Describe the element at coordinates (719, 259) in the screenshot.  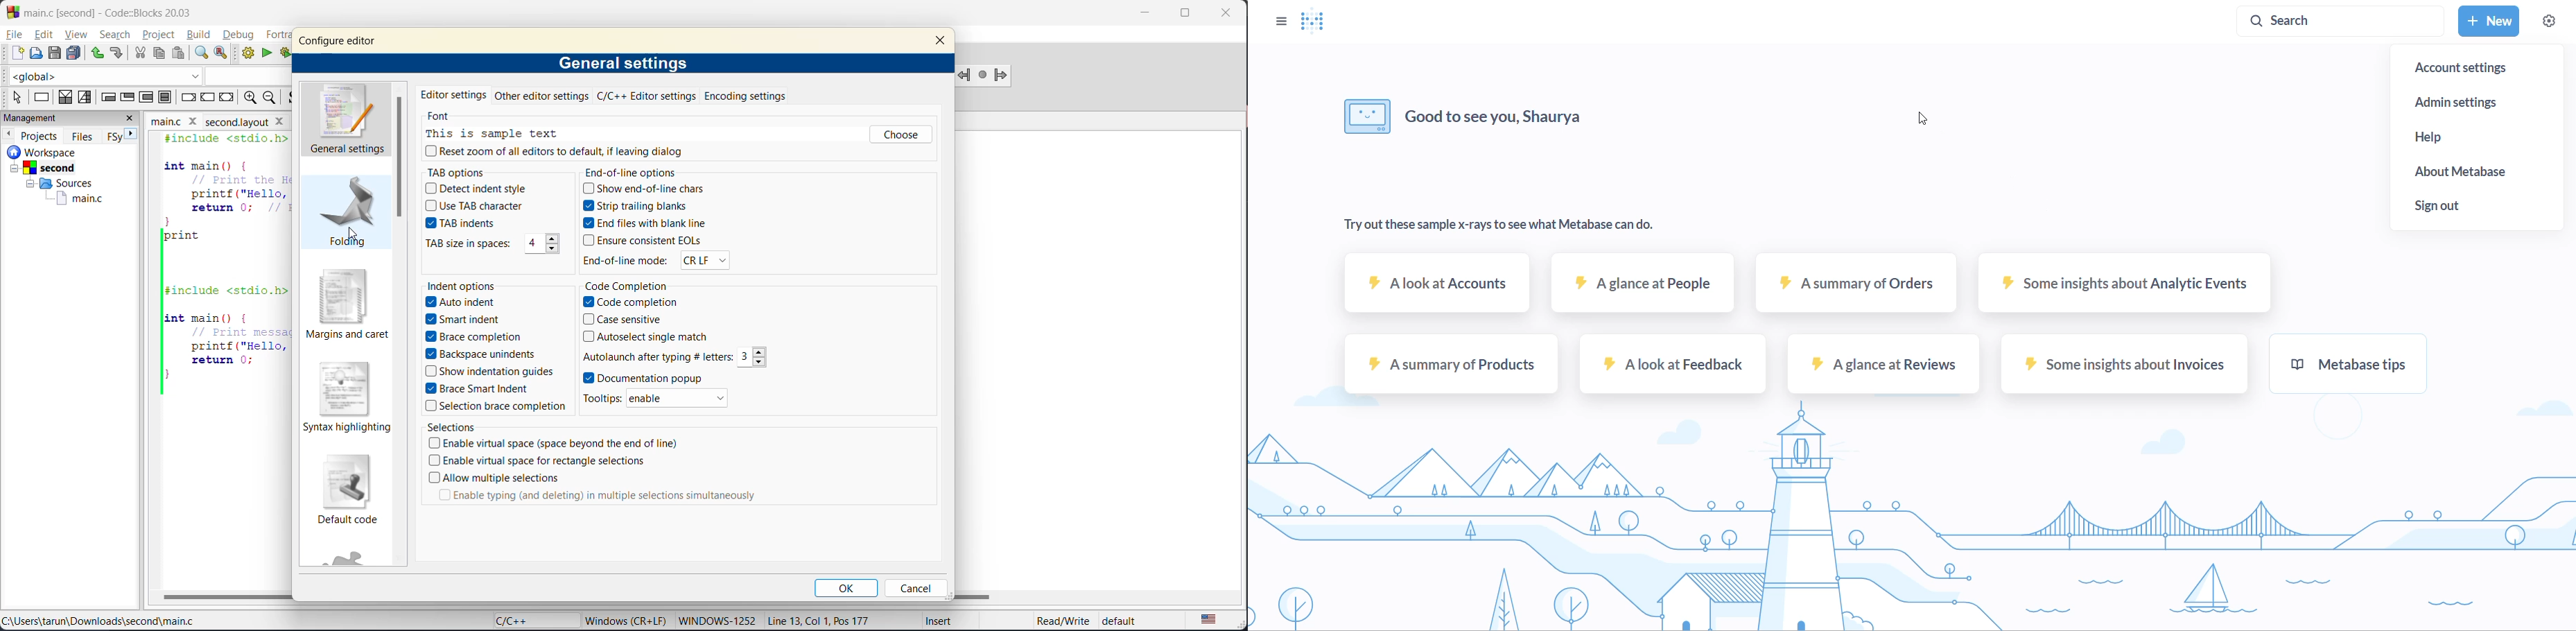
I see `CRLF` at that location.